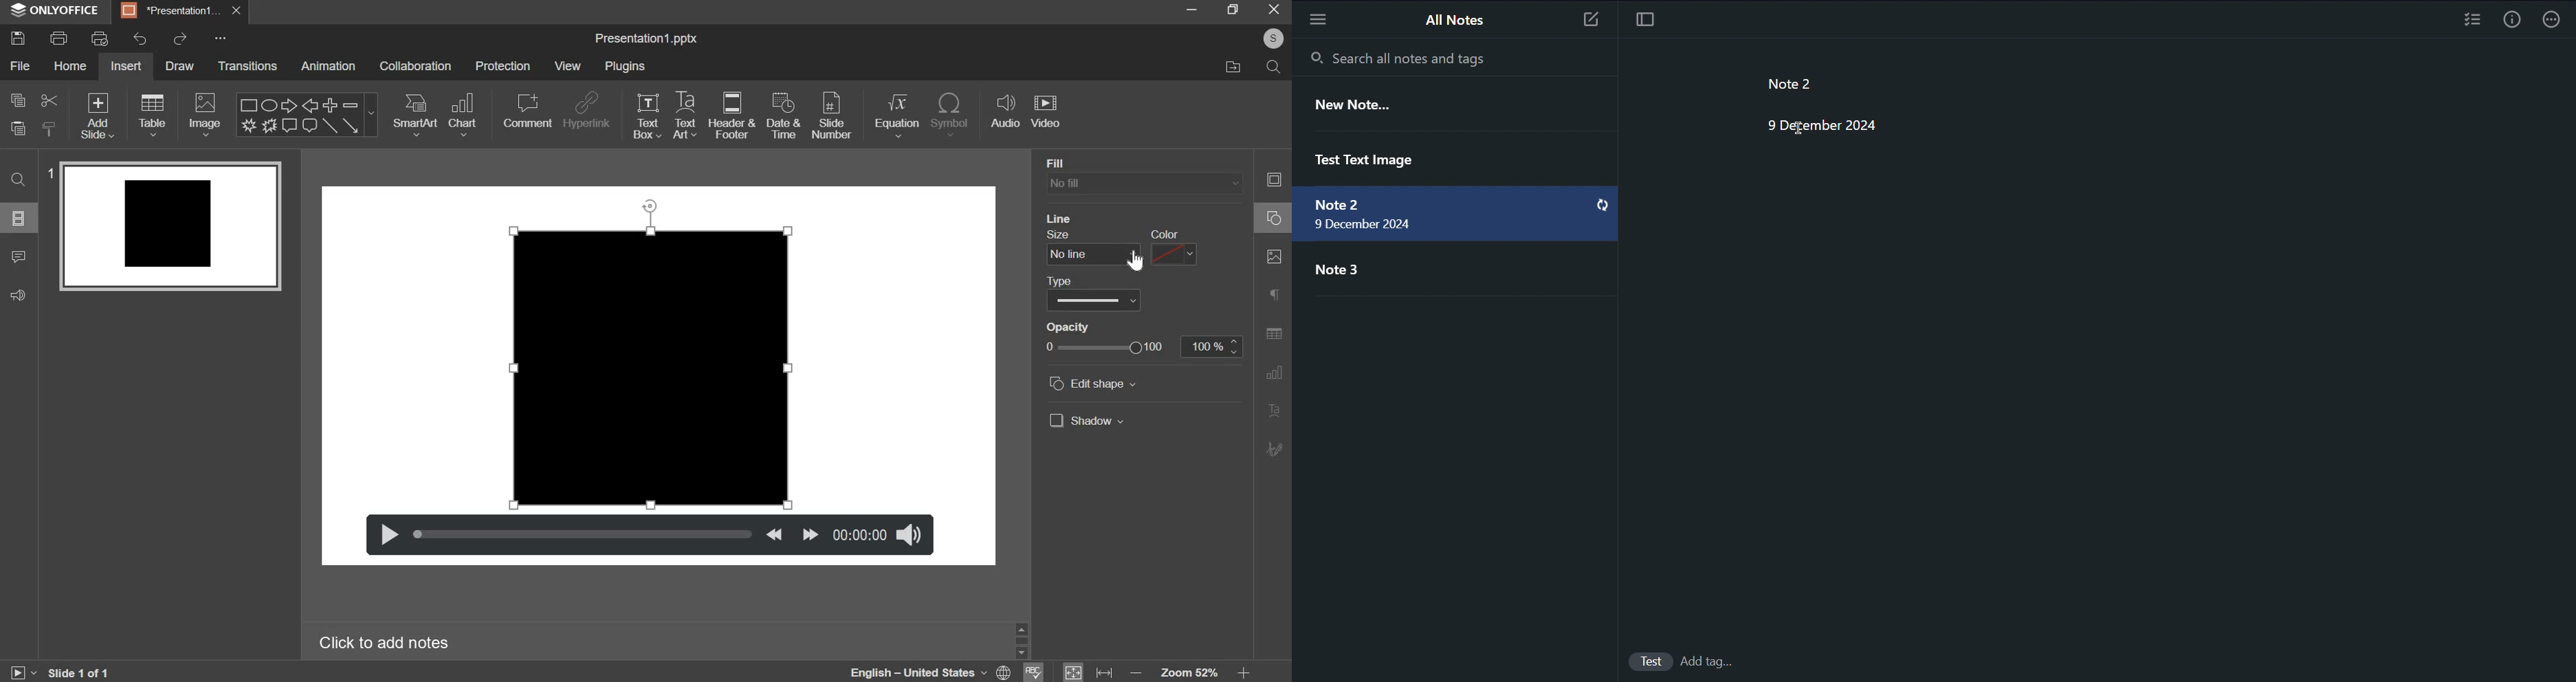 The image size is (2576, 700). Describe the element at coordinates (951, 113) in the screenshot. I see `symbol` at that location.